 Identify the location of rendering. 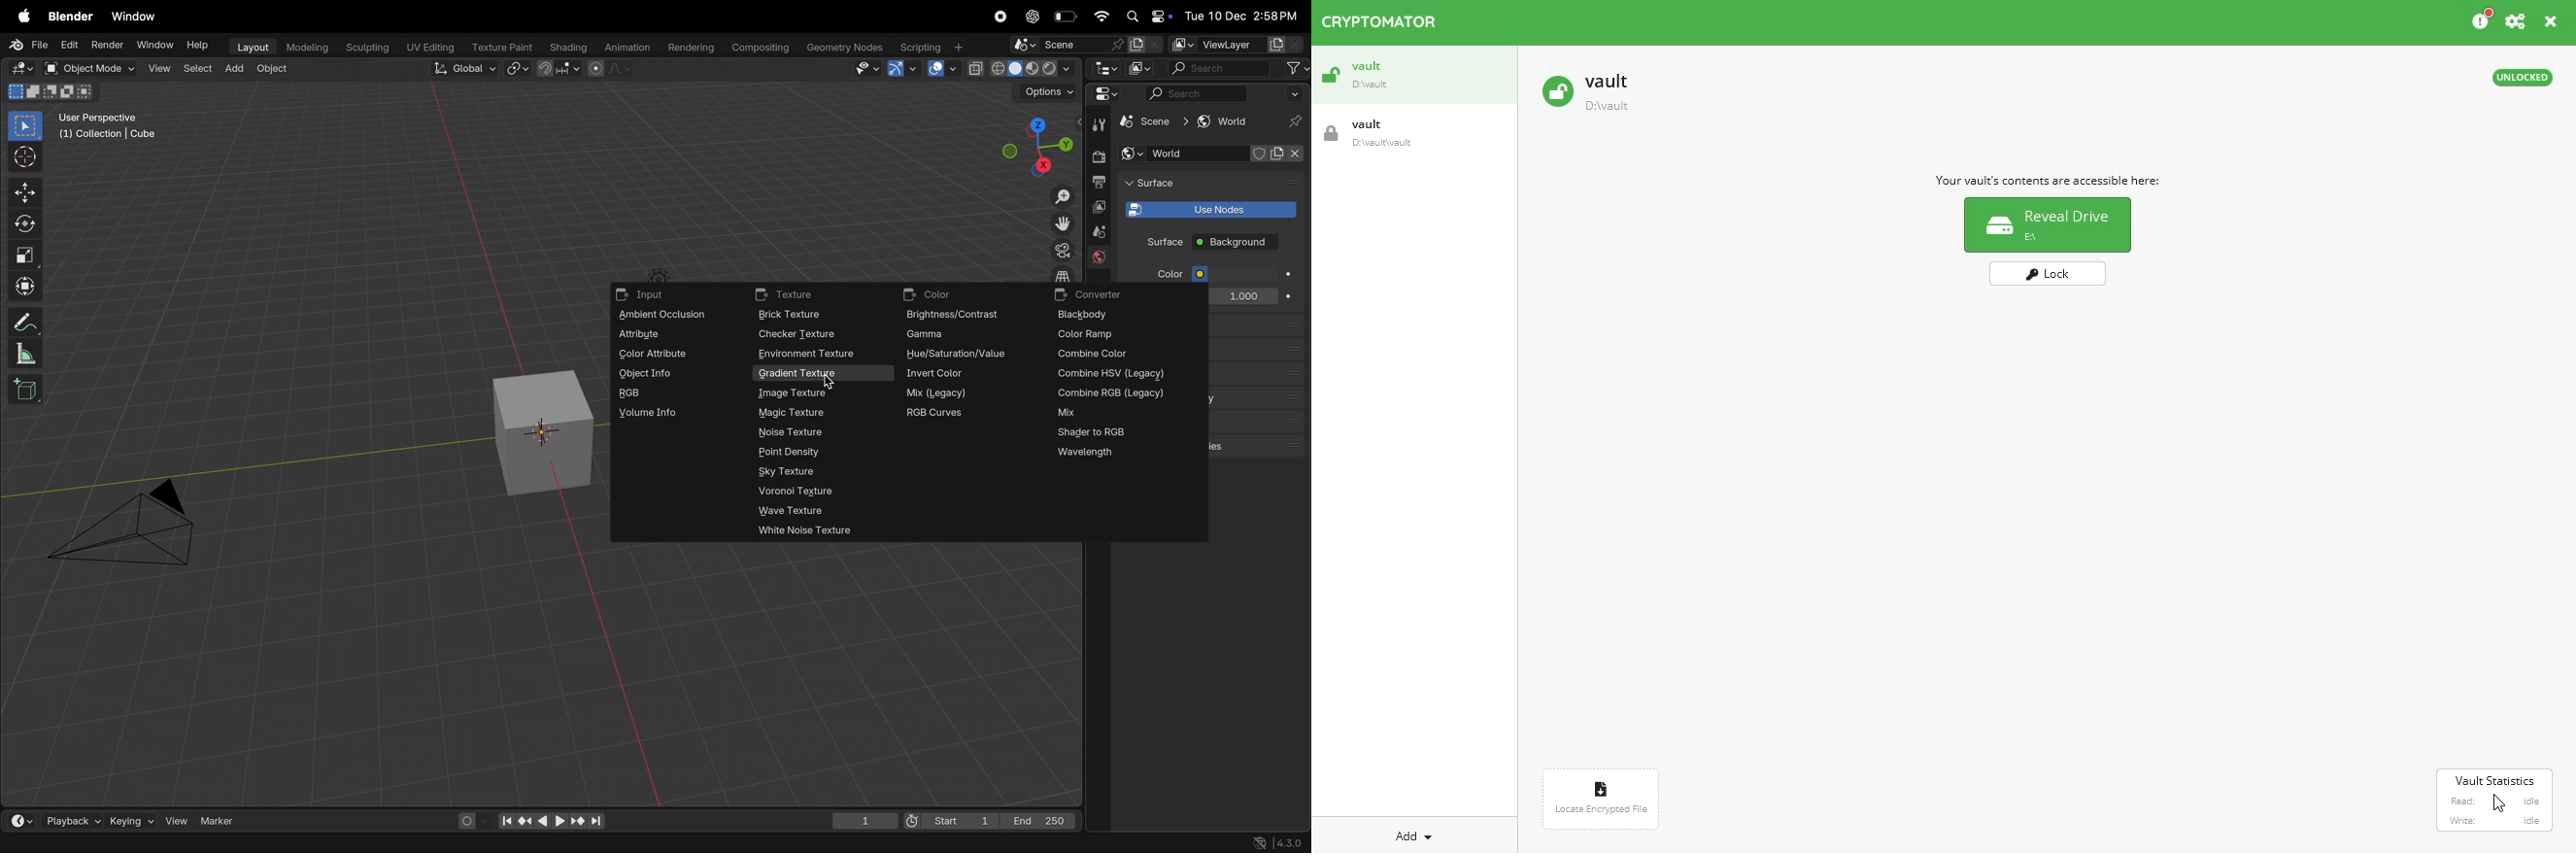
(689, 48).